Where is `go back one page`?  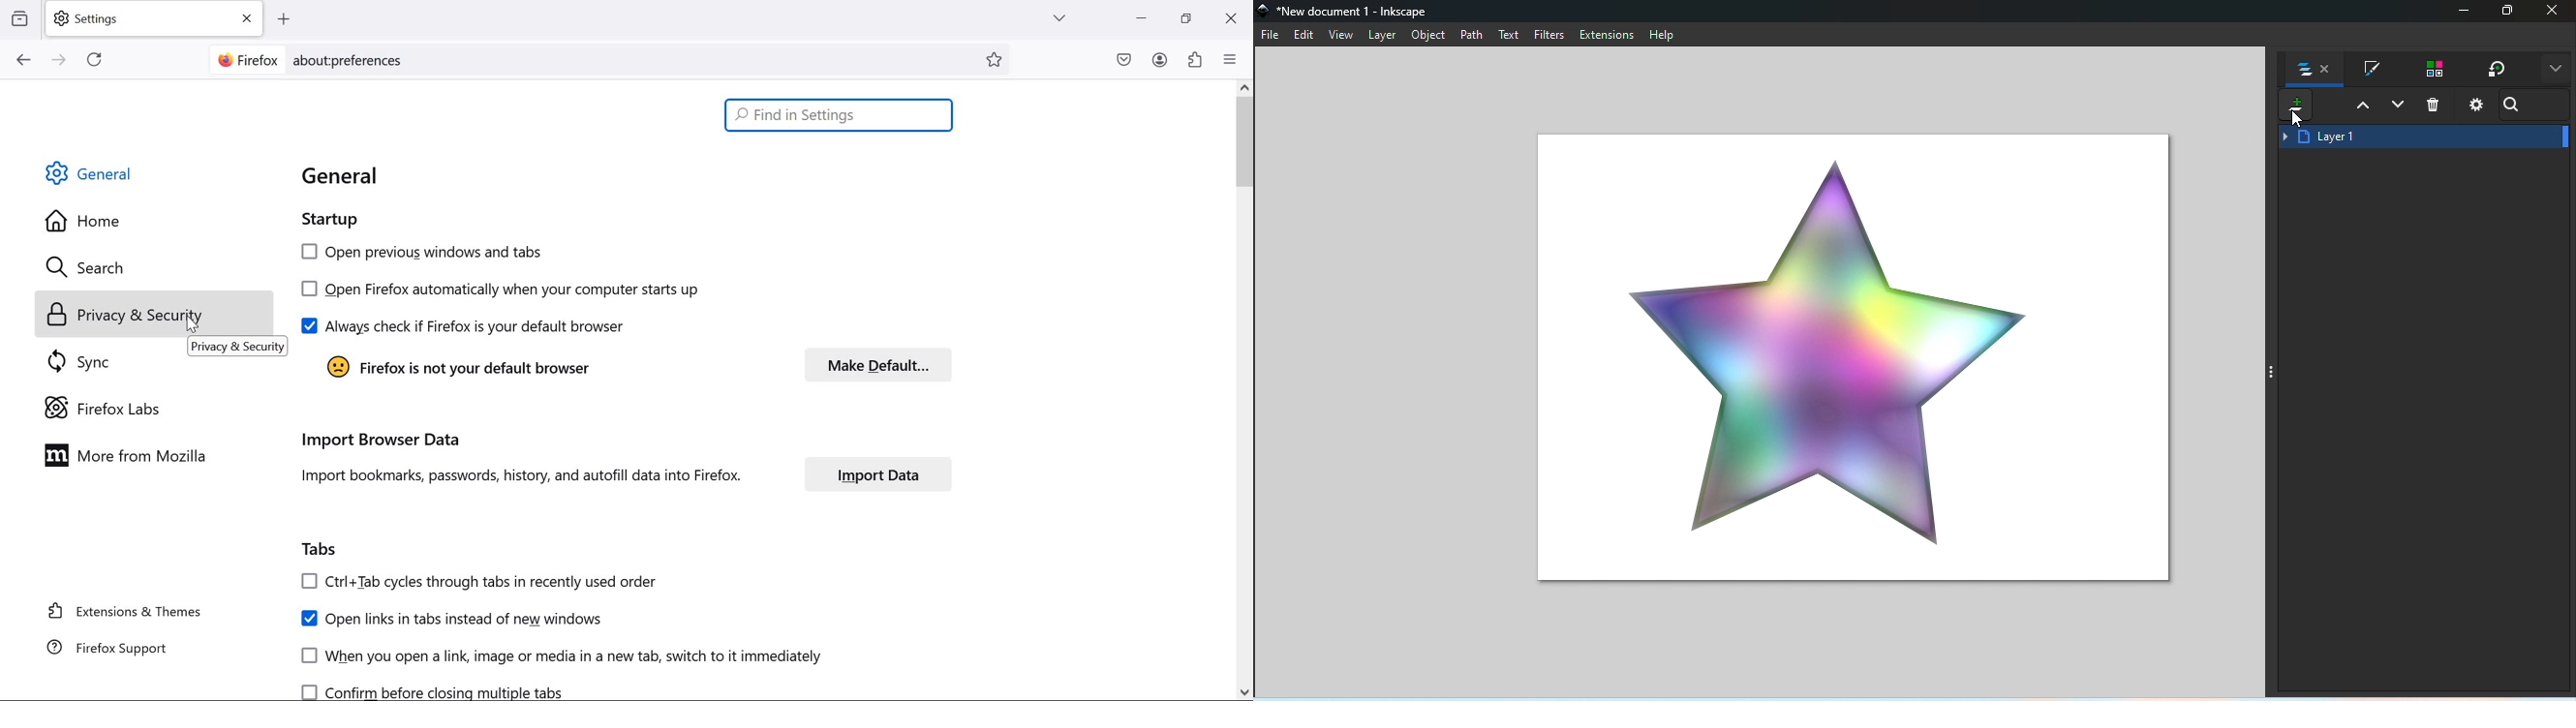 go back one page is located at coordinates (24, 59).